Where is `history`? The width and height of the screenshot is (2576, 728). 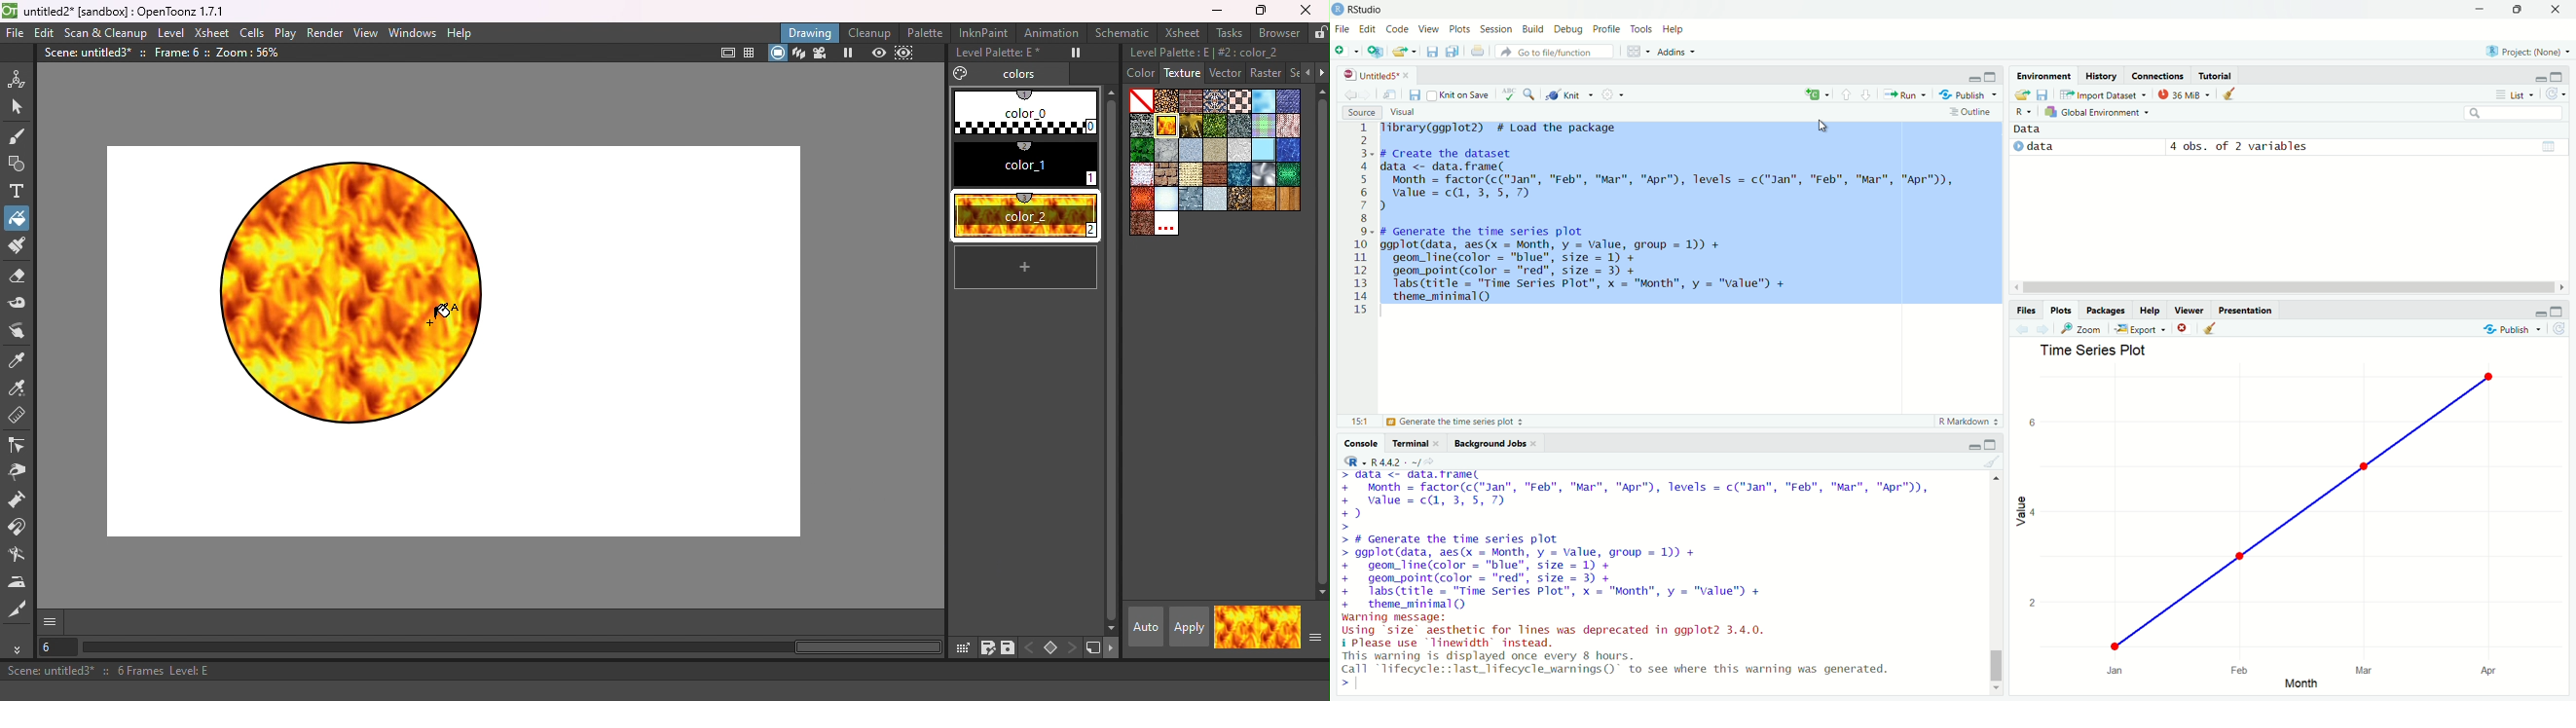 history is located at coordinates (2100, 74).